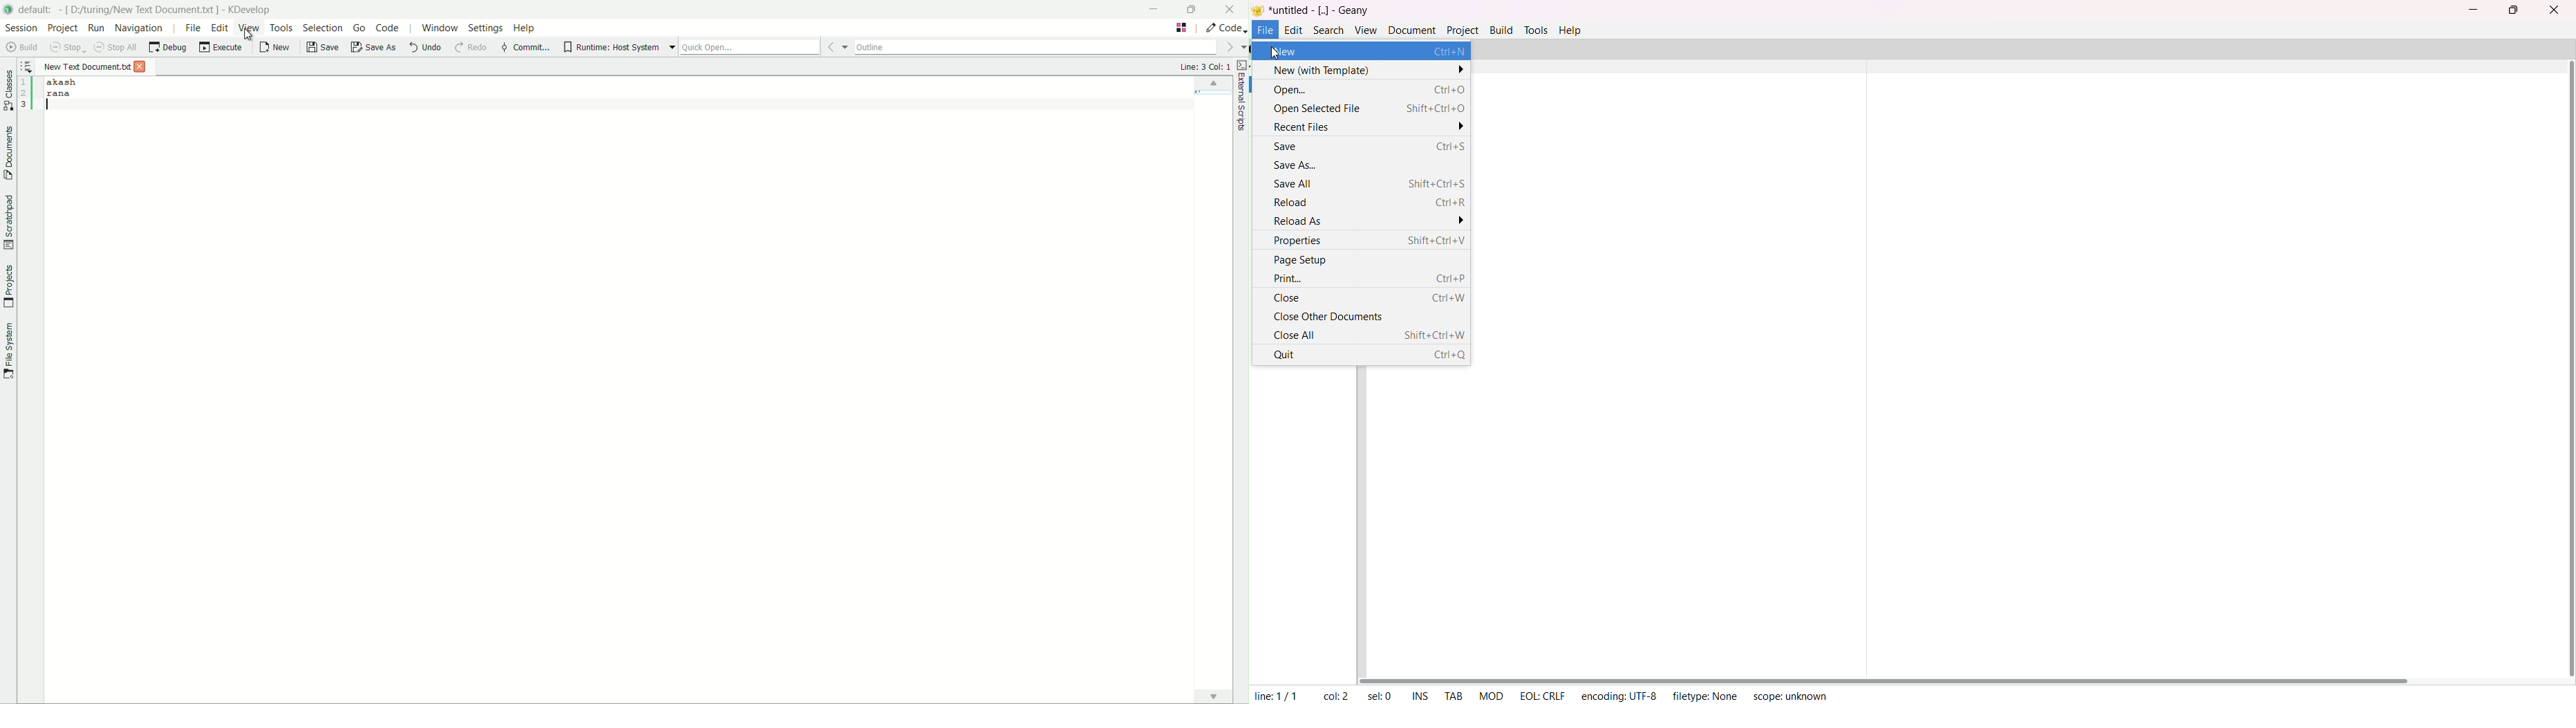  I want to click on file menu, so click(193, 27).